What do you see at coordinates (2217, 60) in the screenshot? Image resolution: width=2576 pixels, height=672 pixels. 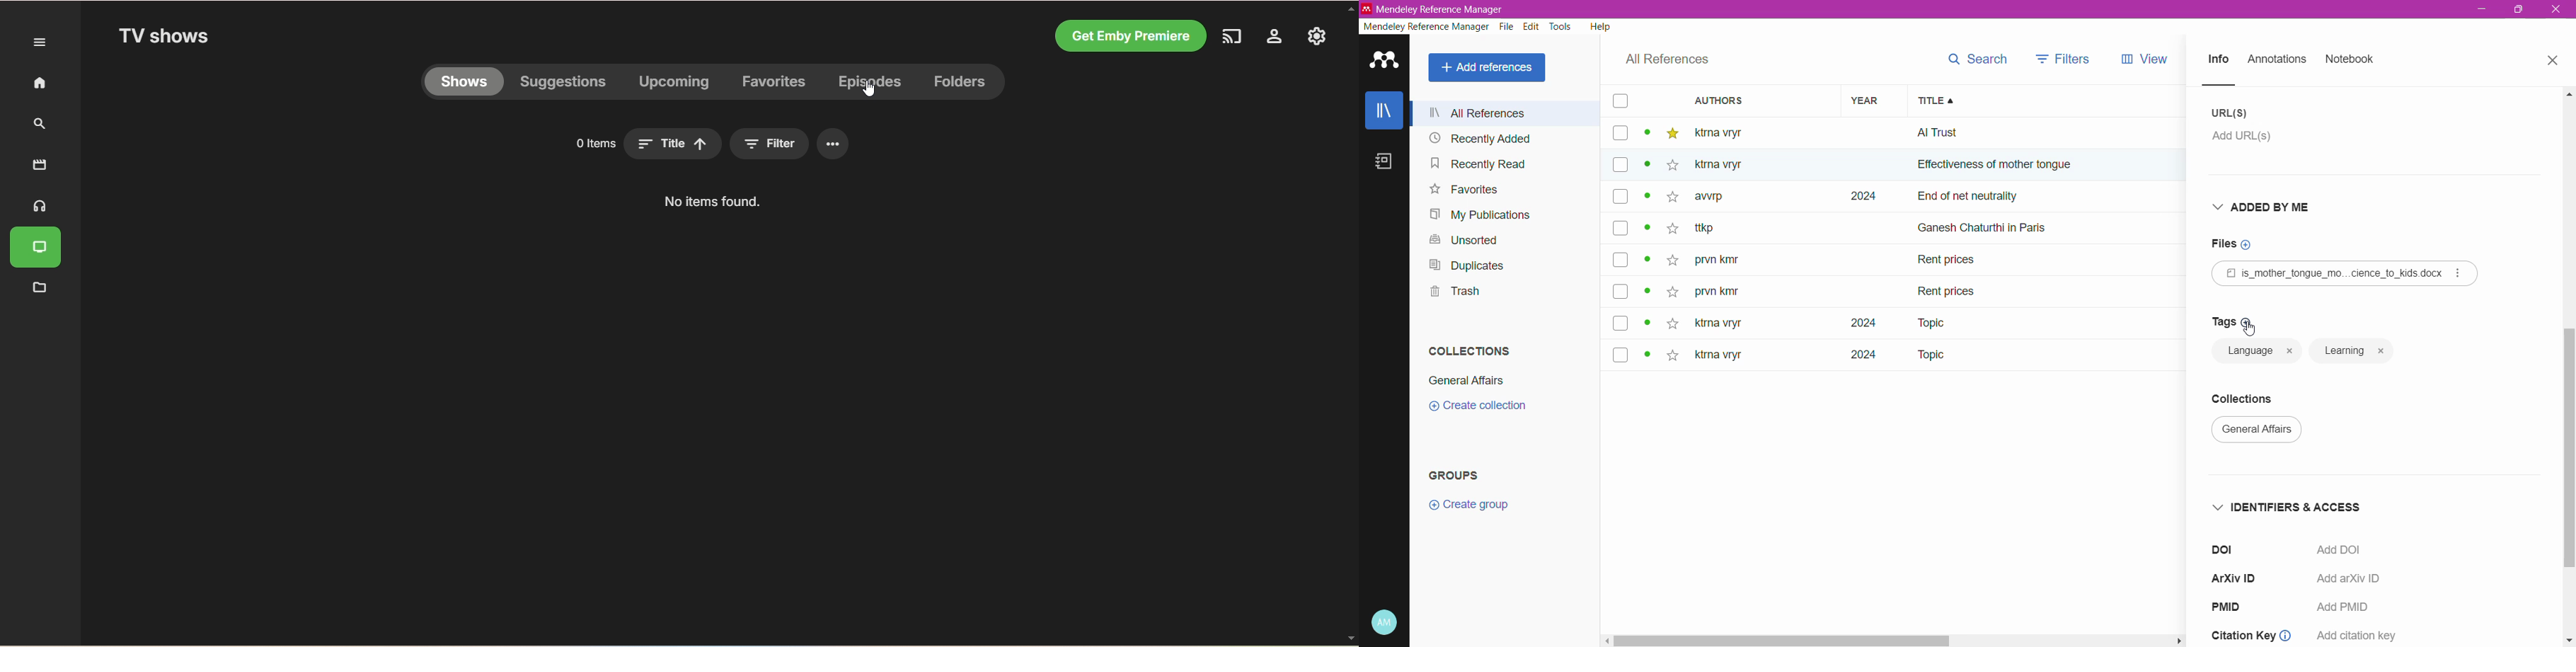 I see `Info` at bounding box center [2217, 60].